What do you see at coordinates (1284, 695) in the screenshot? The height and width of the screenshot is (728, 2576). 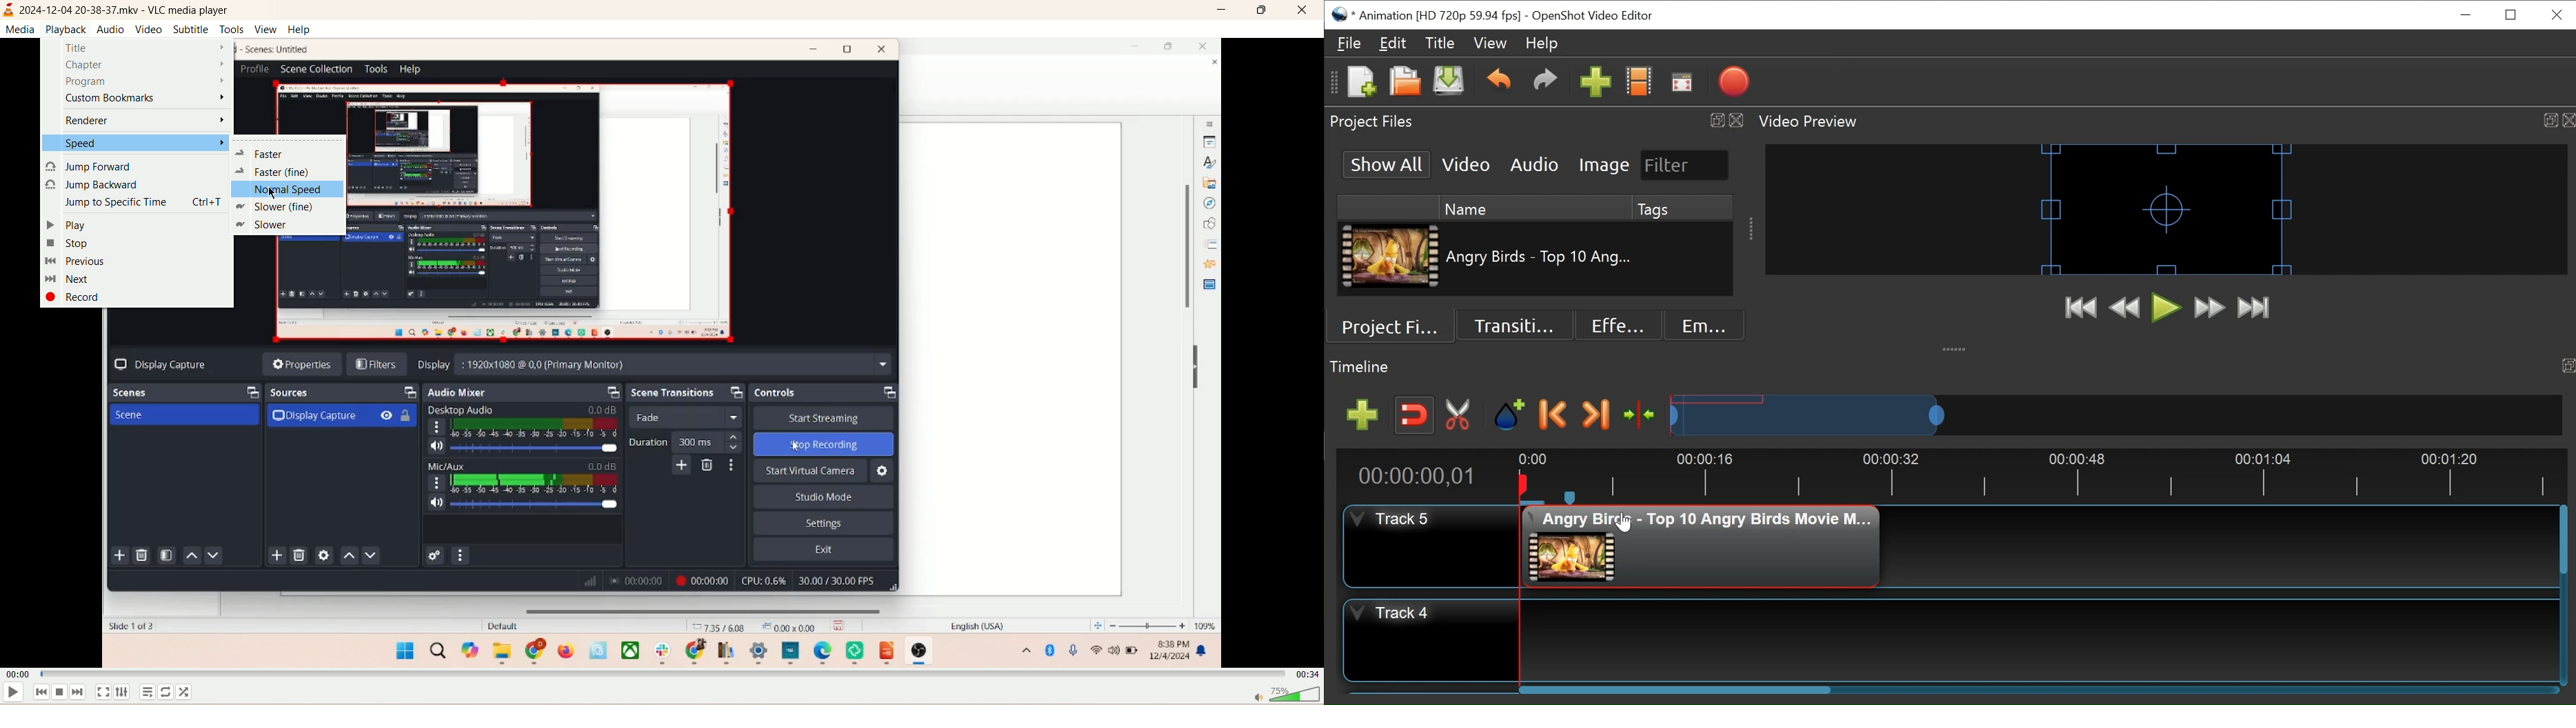 I see `volume bar` at bounding box center [1284, 695].